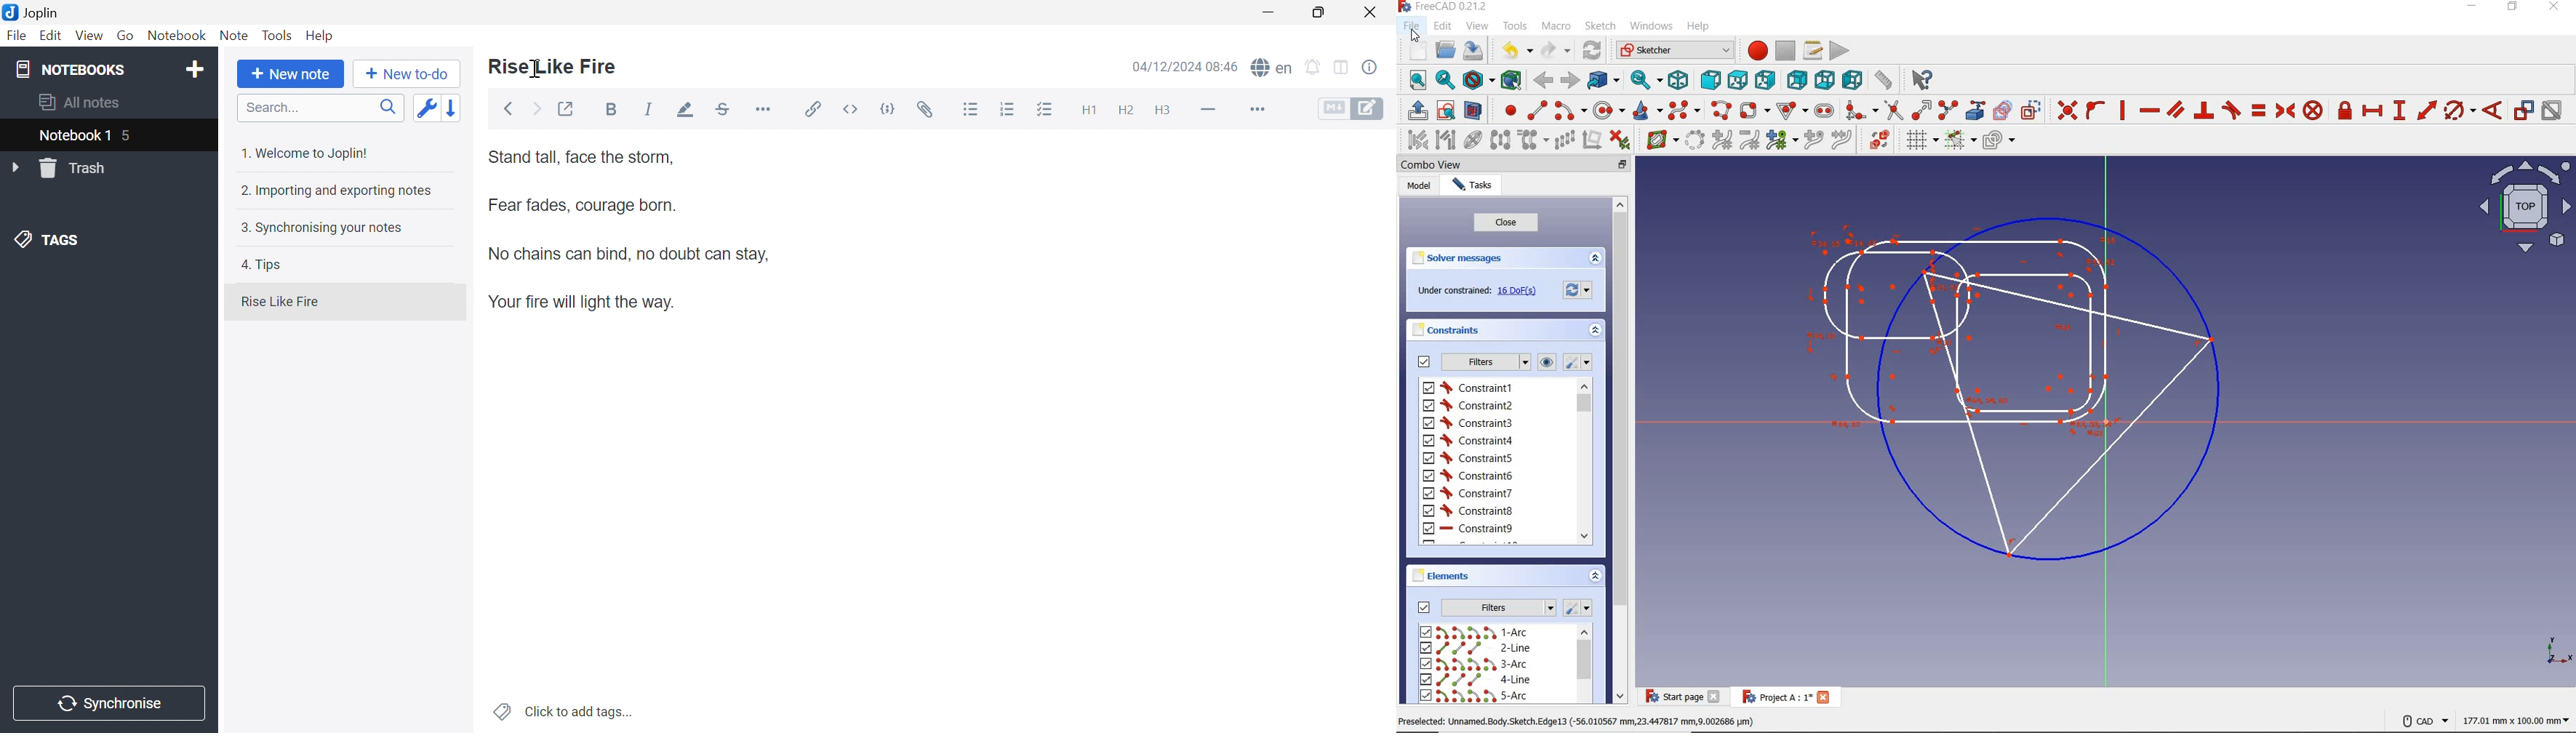 This screenshot has width=2576, height=756. What do you see at coordinates (551, 66) in the screenshot?
I see `Rise Like Fire` at bounding box center [551, 66].